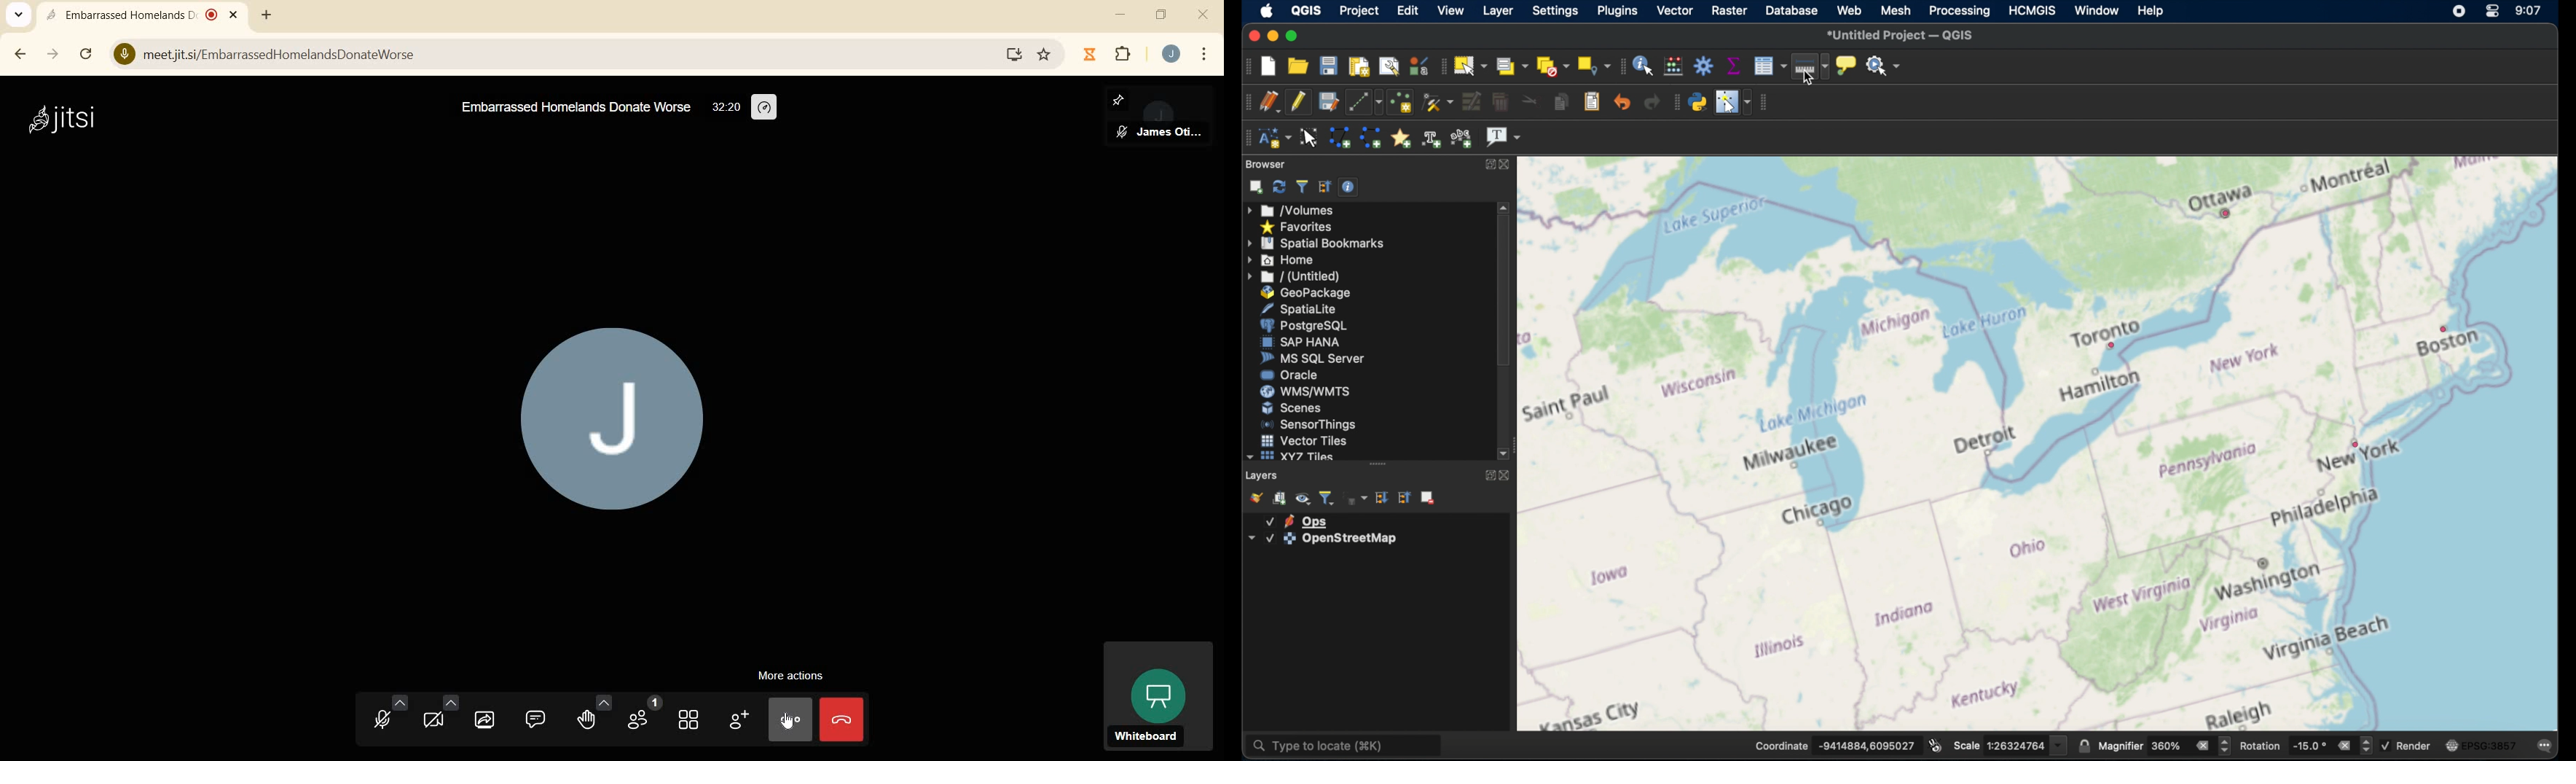 Image resolution: width=2576 pixels, height=784 pixels. I want to click on show statistical summary, so click(1734, 64).